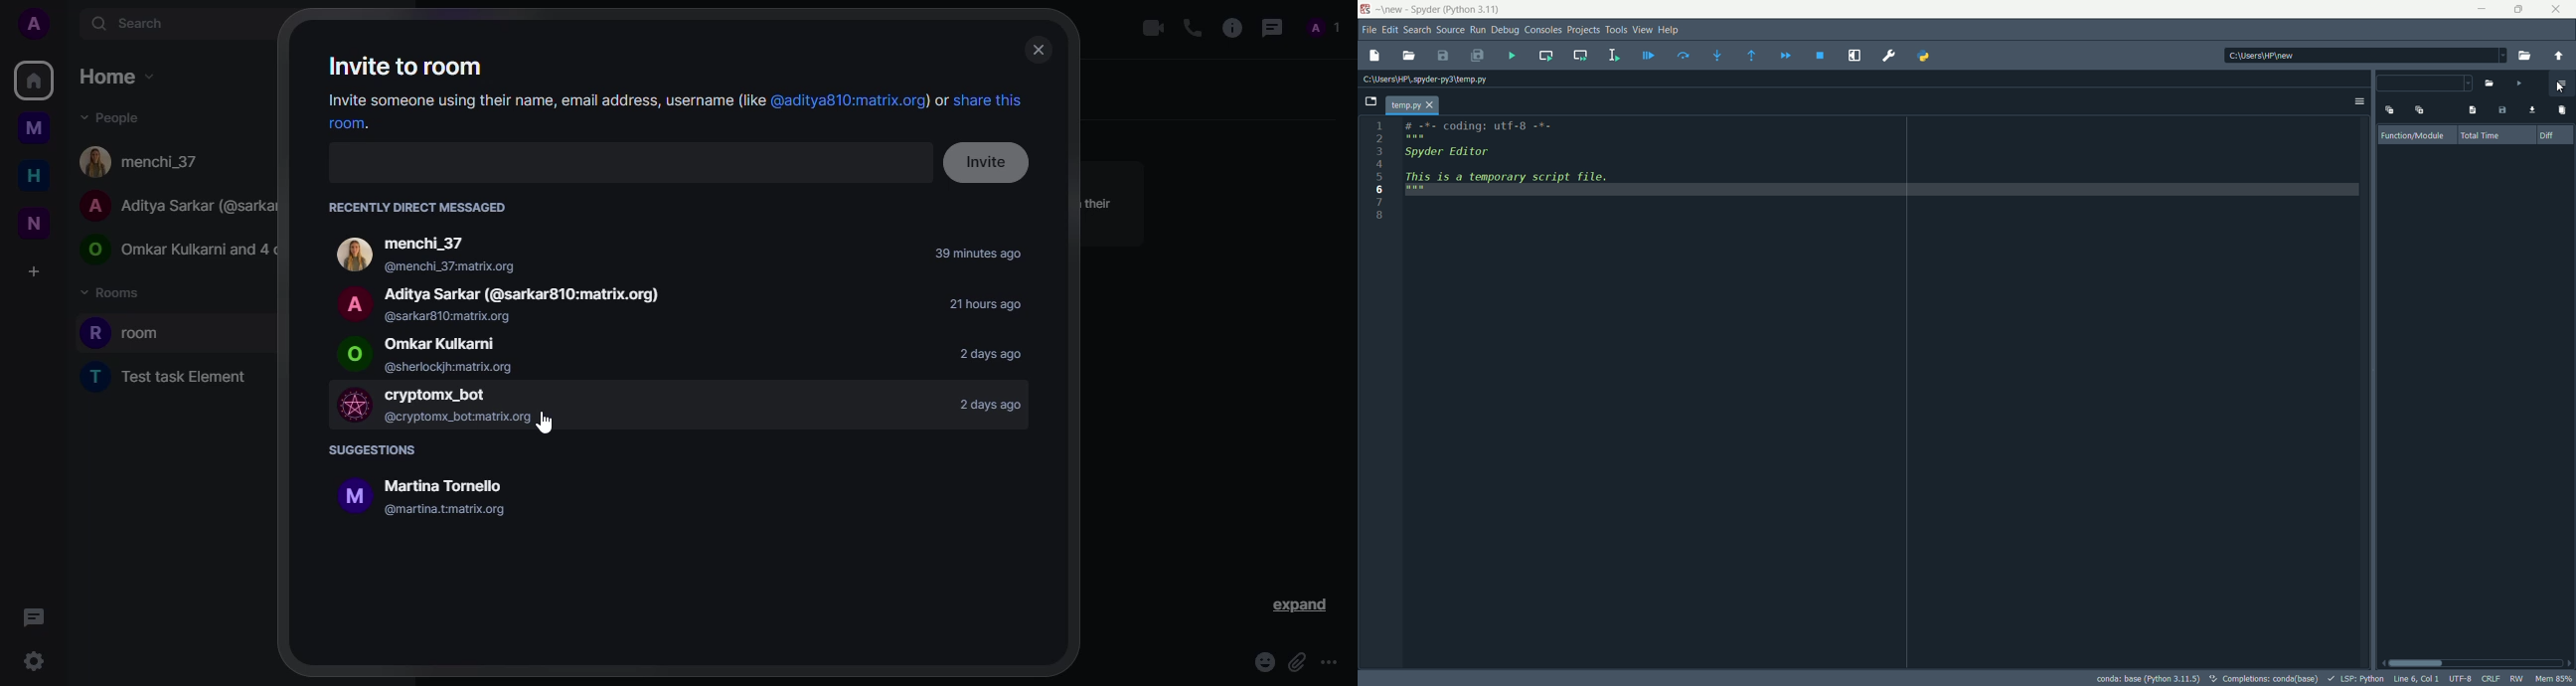 This screenshot has width=2576, height=700. Describe the element at coordinates (37, 127) in the screenshot. I see `myspace` at that location.